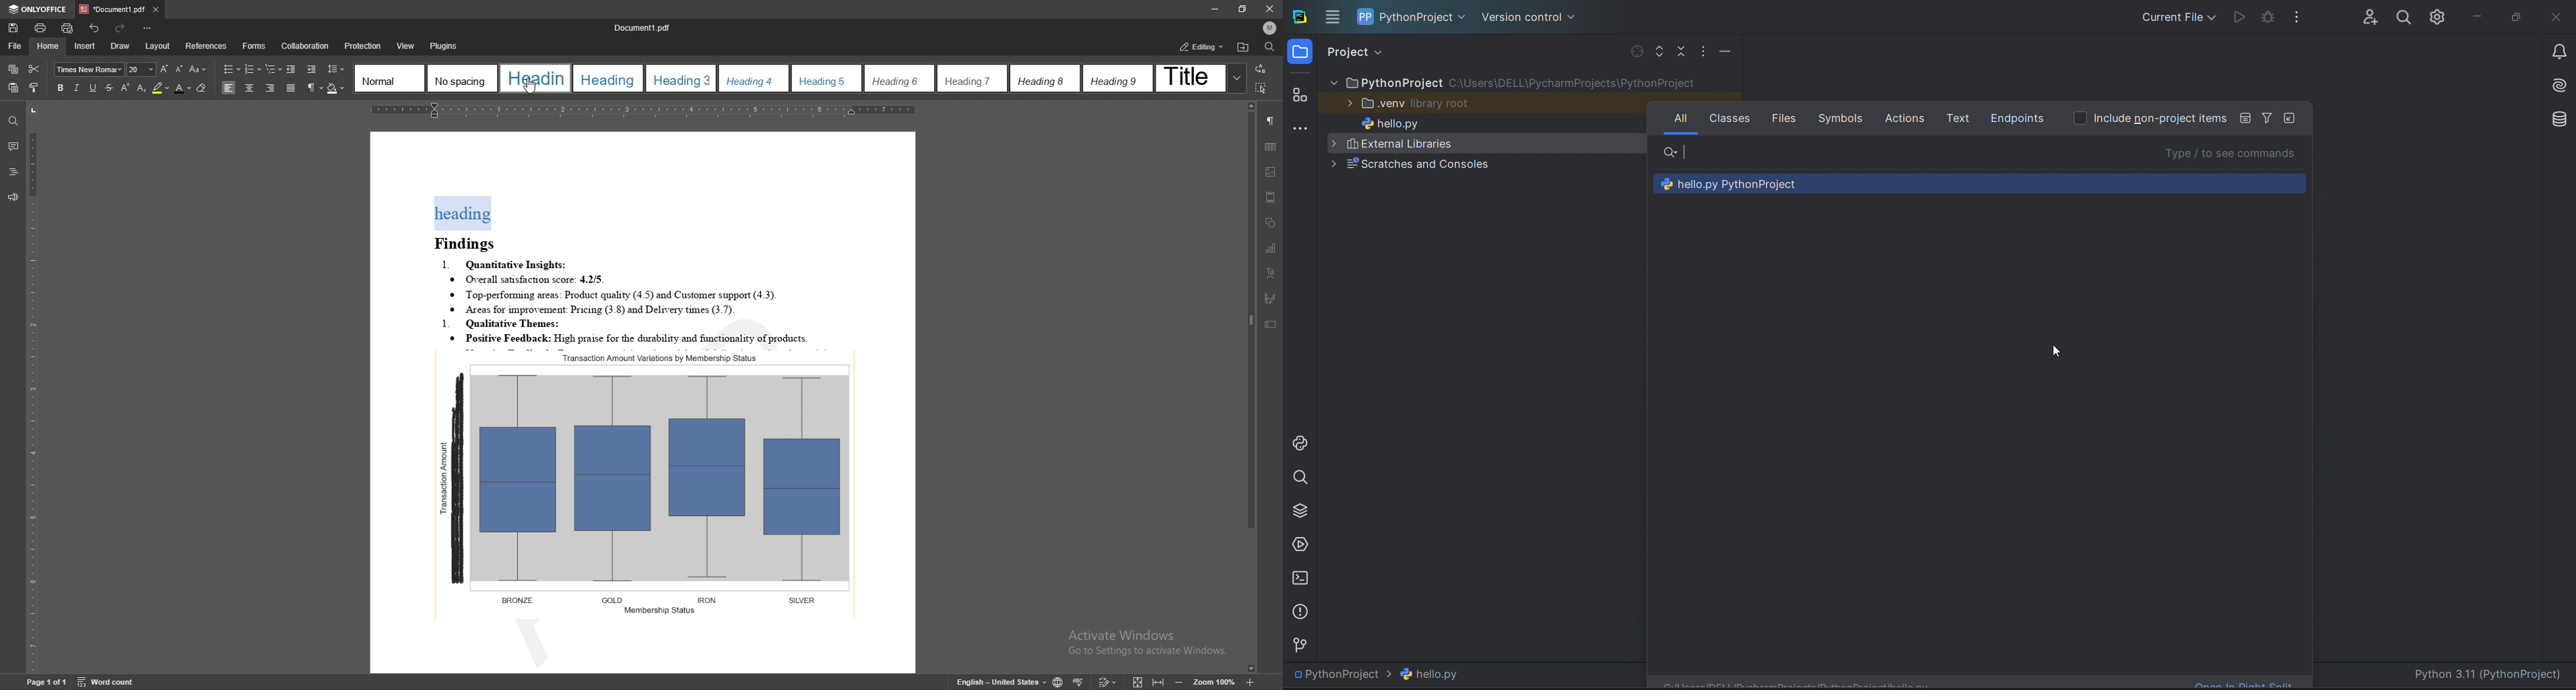 The height and width of the screenshot is (700, 2576). Describe the element at coordinates (122, 29) in the screenshot. I see `redo` at that location.